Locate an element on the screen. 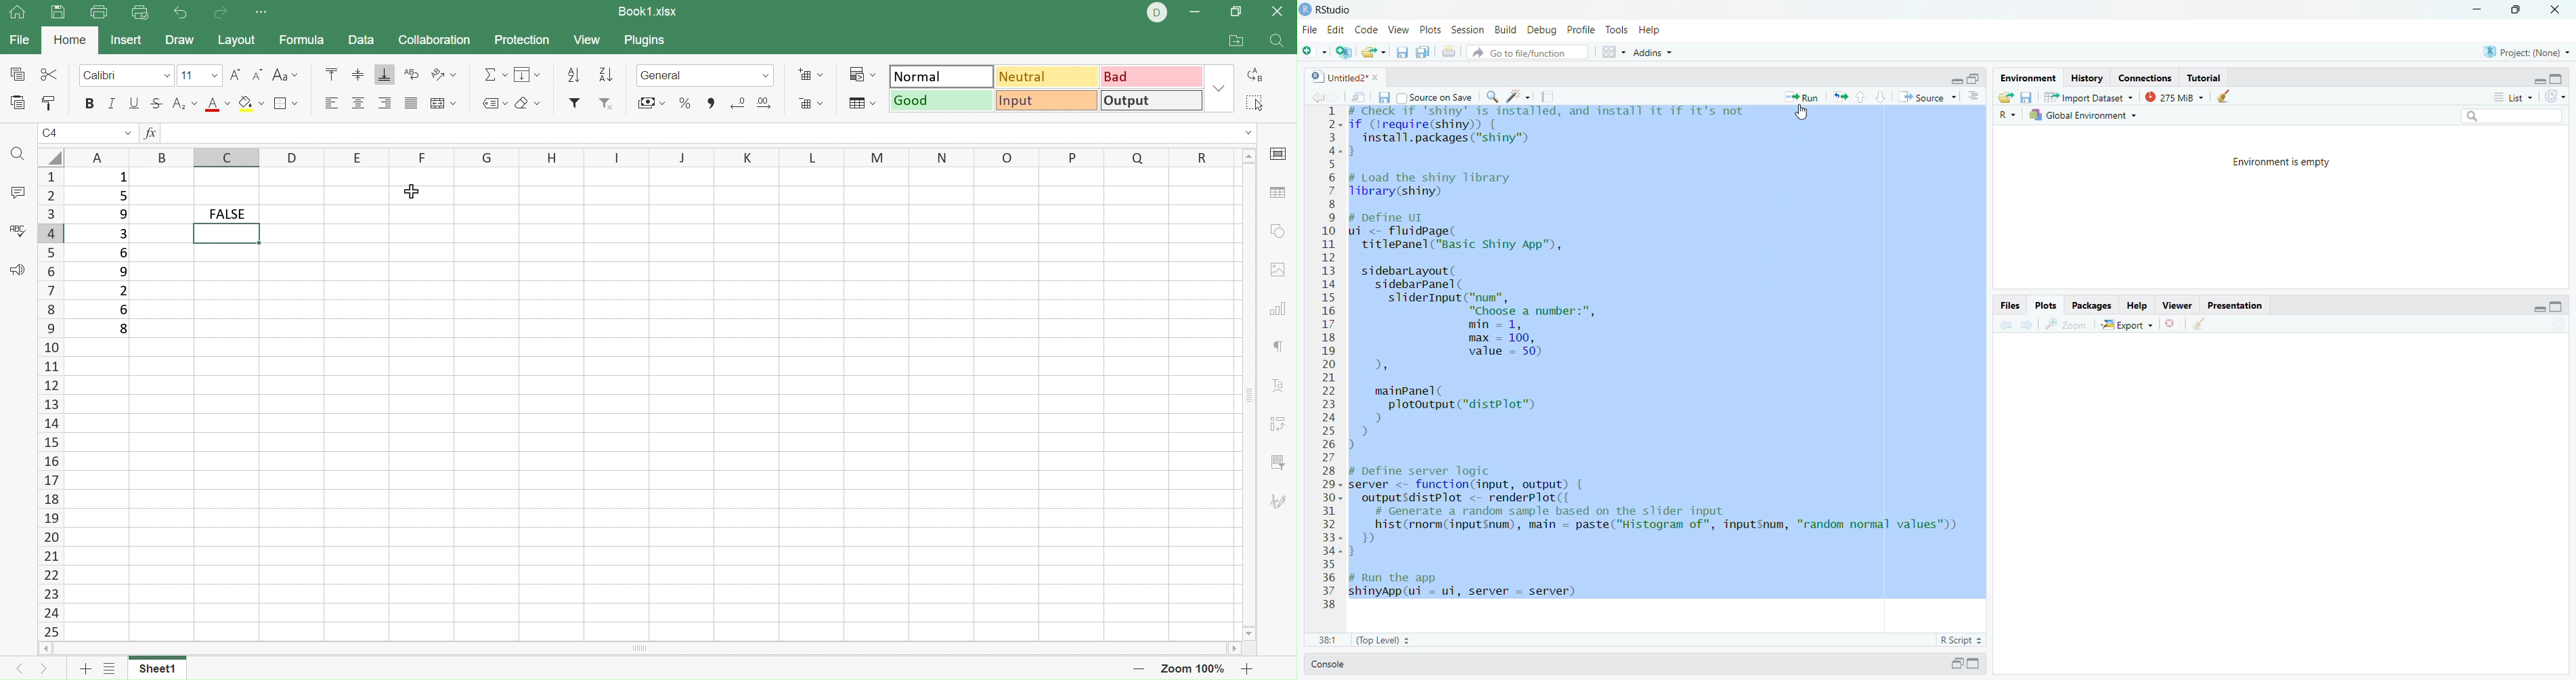 The image size is (2576, 700). forward is located at coordinates (1333, 97).